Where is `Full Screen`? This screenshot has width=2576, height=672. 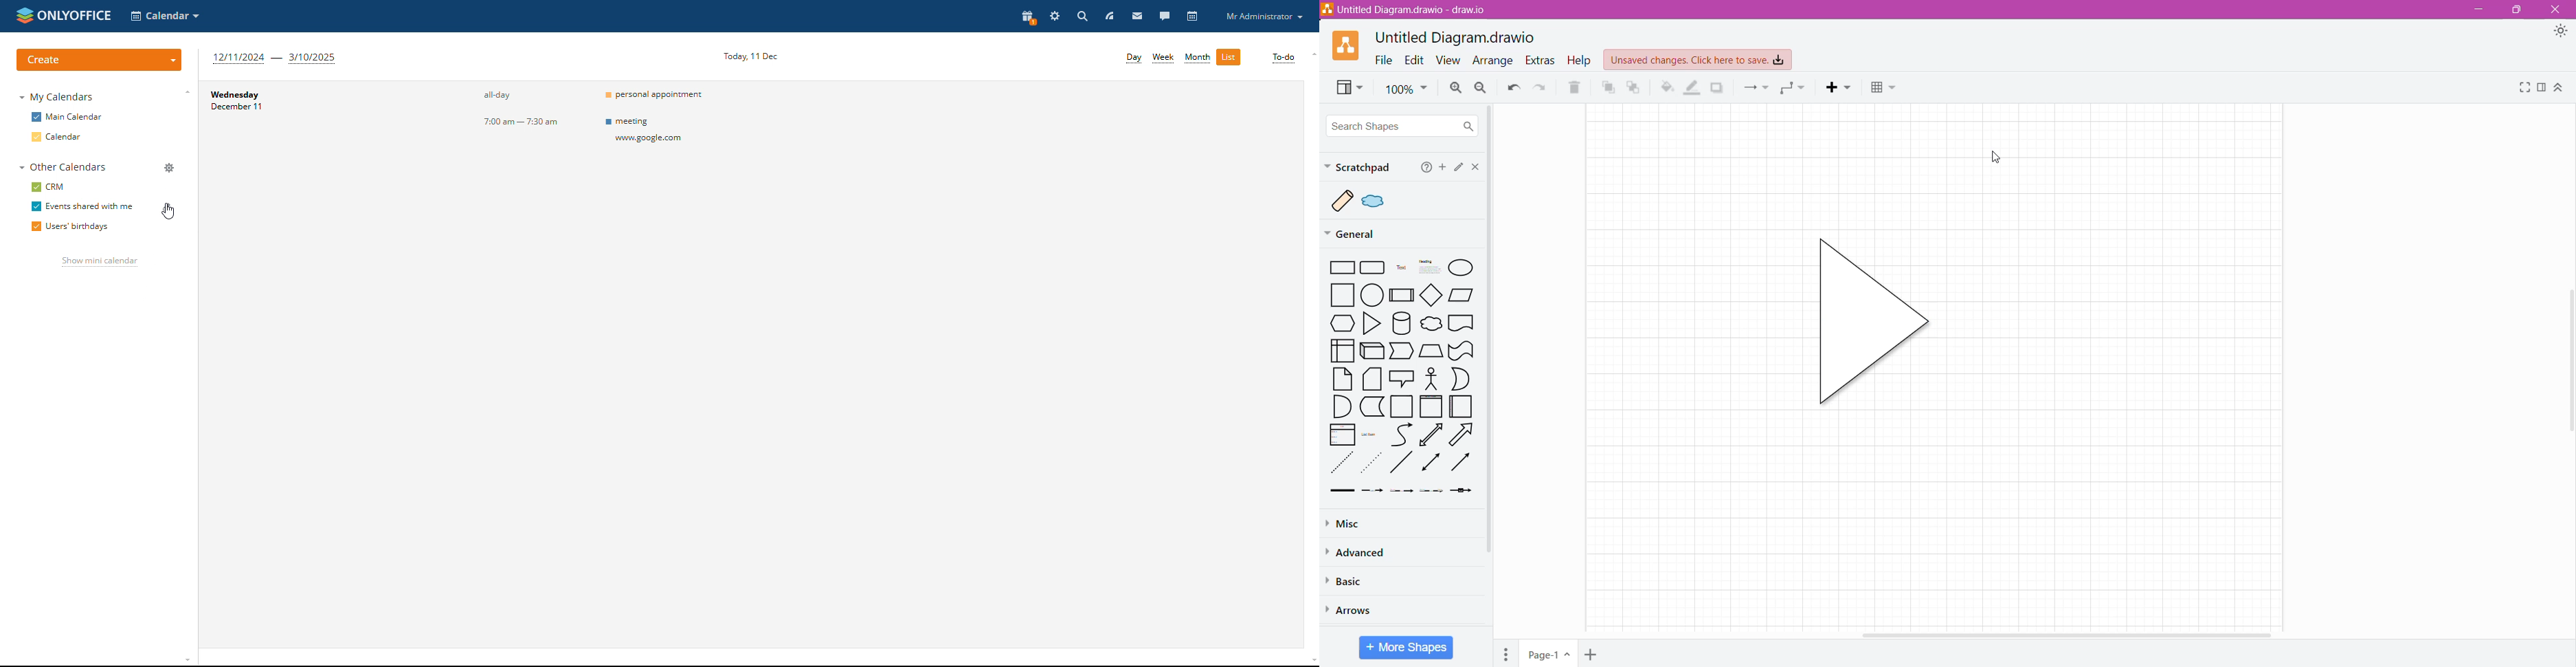
Full Screen is located at coordinates (2525, 87).